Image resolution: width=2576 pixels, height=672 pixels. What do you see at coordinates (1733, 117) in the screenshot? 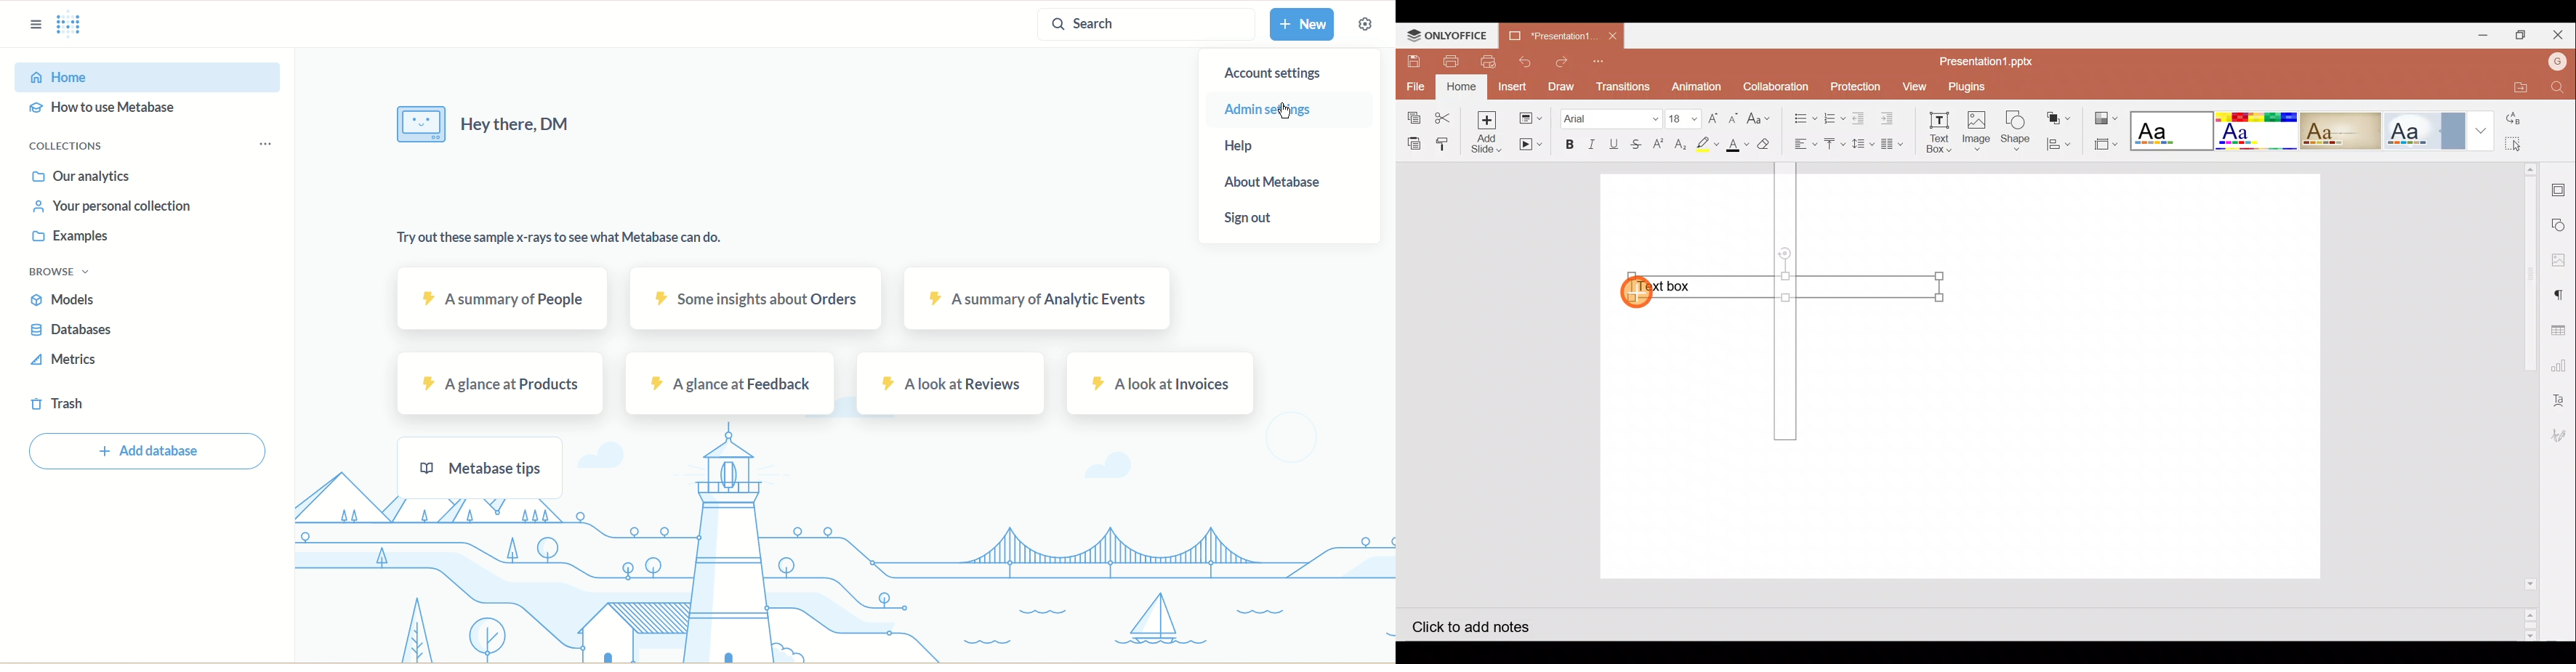
I see `Decrease font size` at bounding box center [1733, 117].